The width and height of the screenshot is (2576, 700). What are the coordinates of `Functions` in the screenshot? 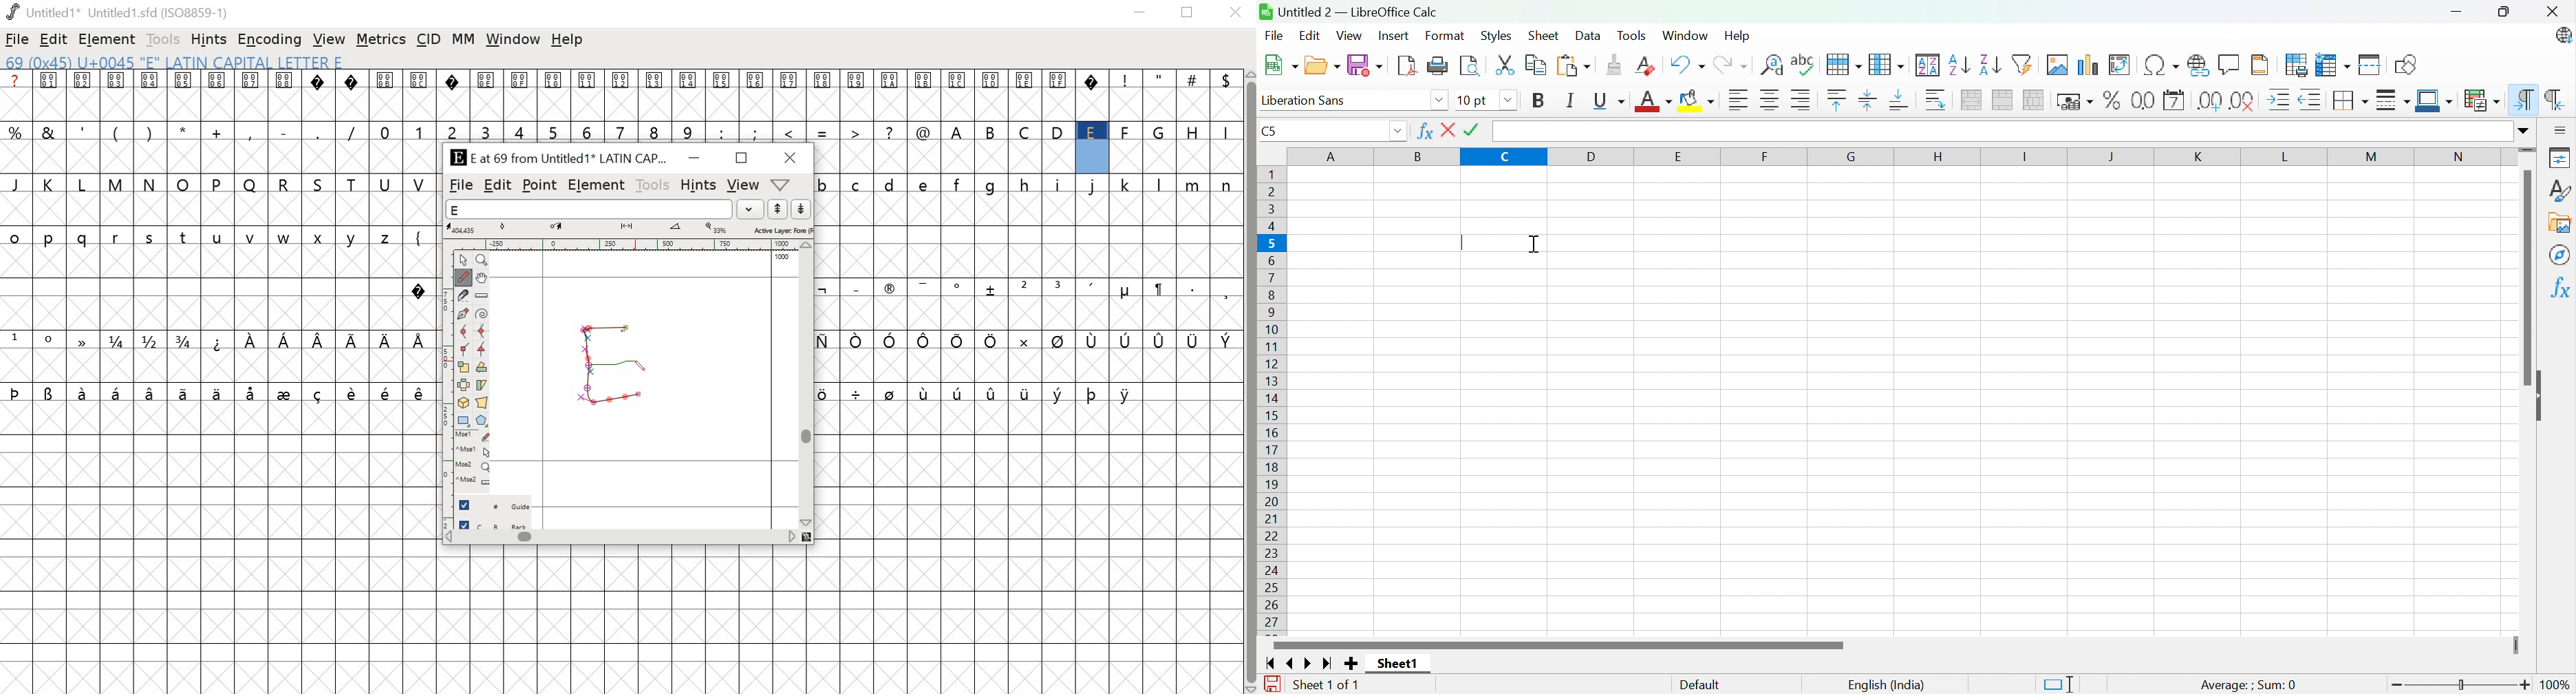 It's located at (2559, 290).